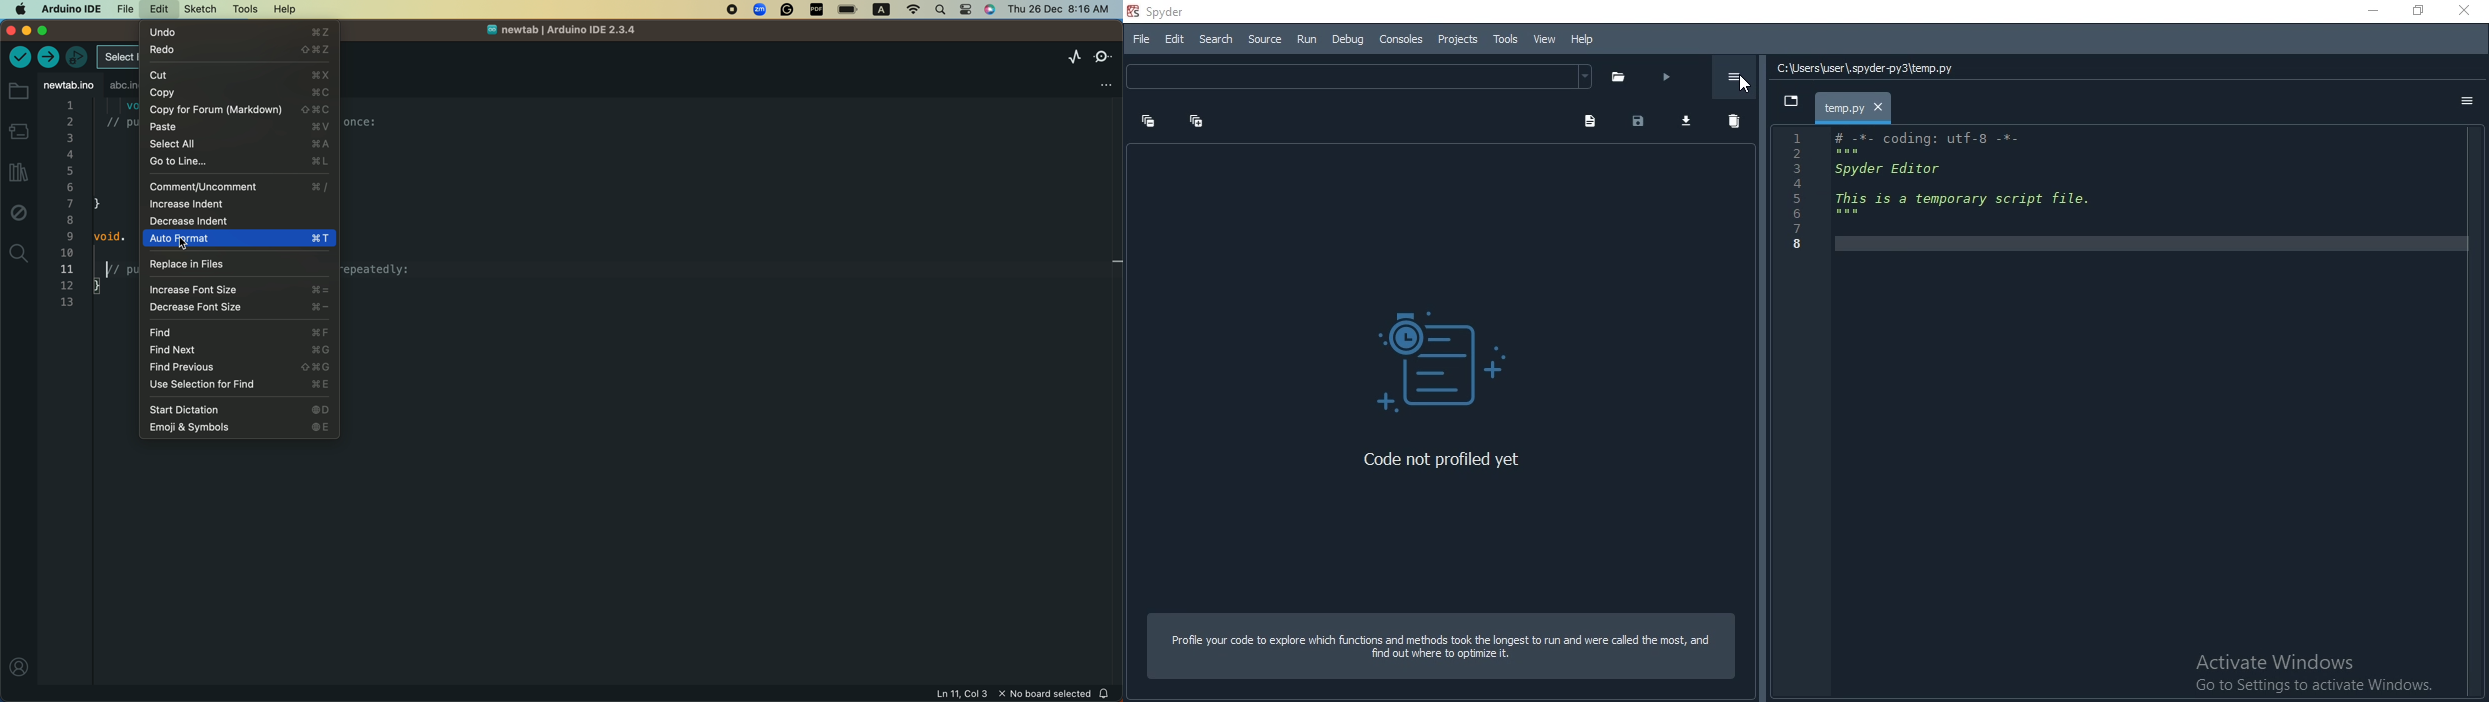 The width and height of the screenshot is (2492, 728). What do you see at coordinates (1619, 77) in the screenshot?
I see `folder` at bounding box center [1619, 77].